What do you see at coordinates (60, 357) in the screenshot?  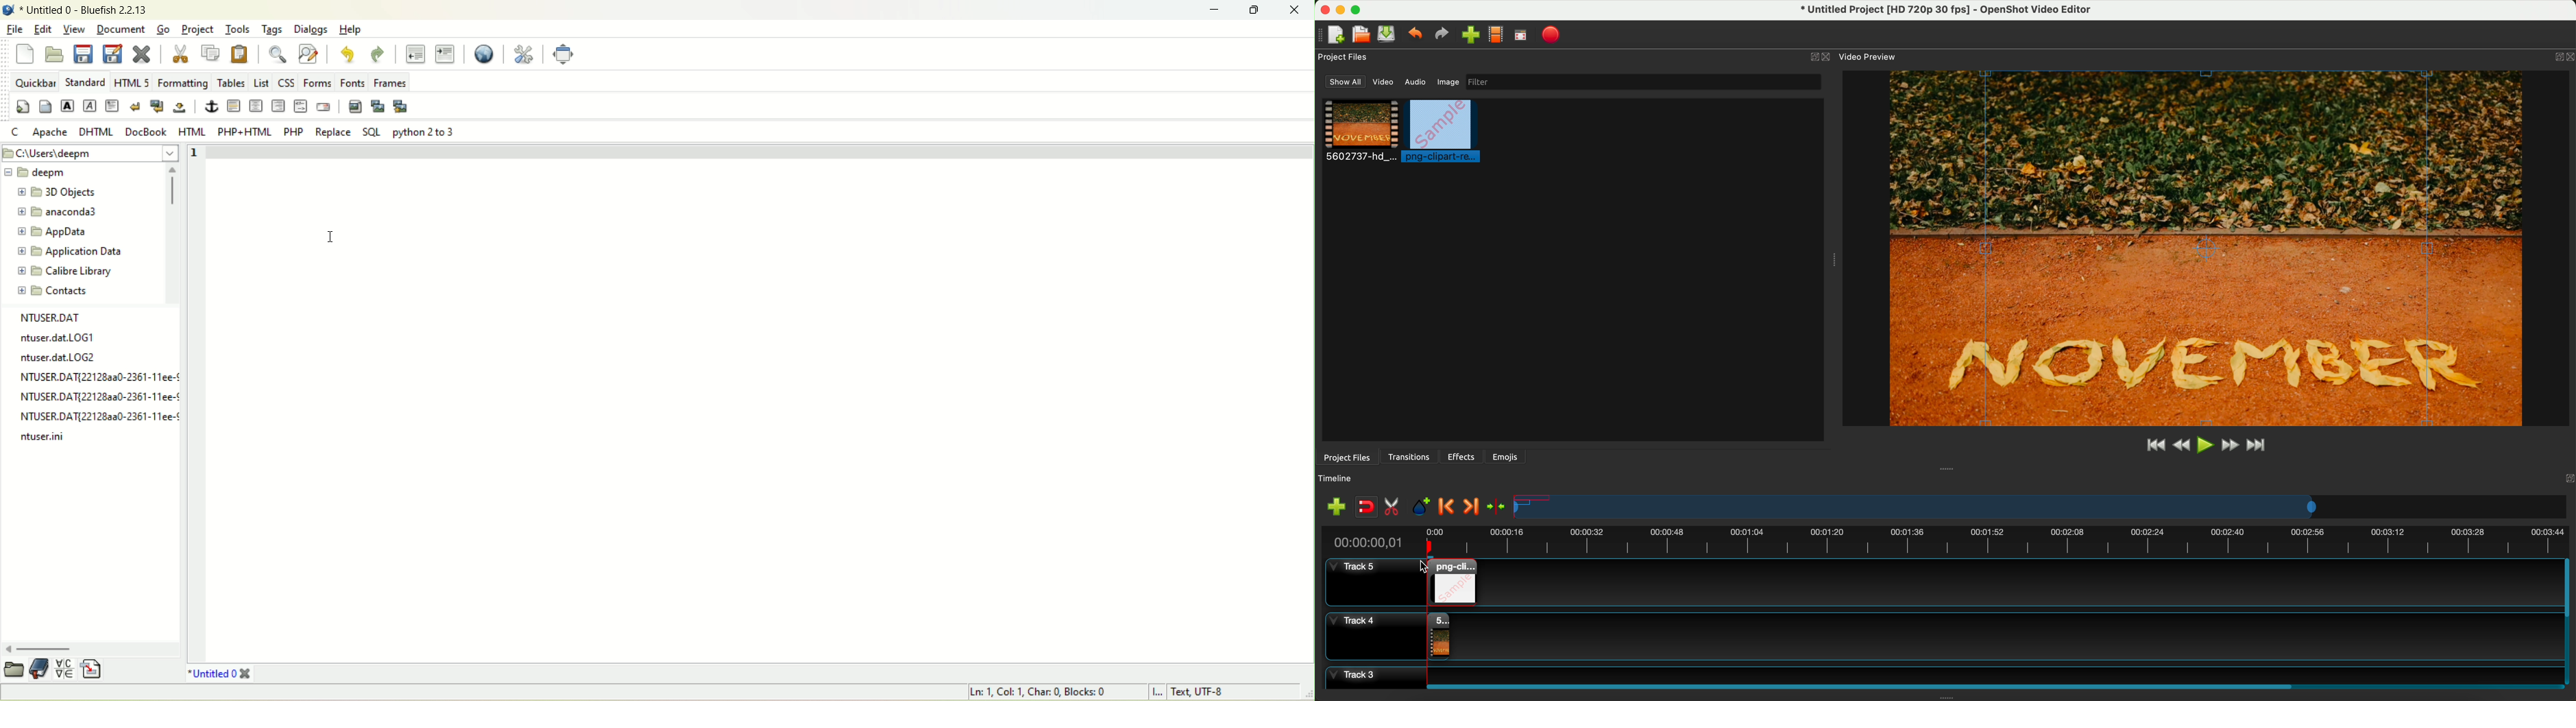 I see `ntuser.dat.LOG2` at bounding box center [60, 357].